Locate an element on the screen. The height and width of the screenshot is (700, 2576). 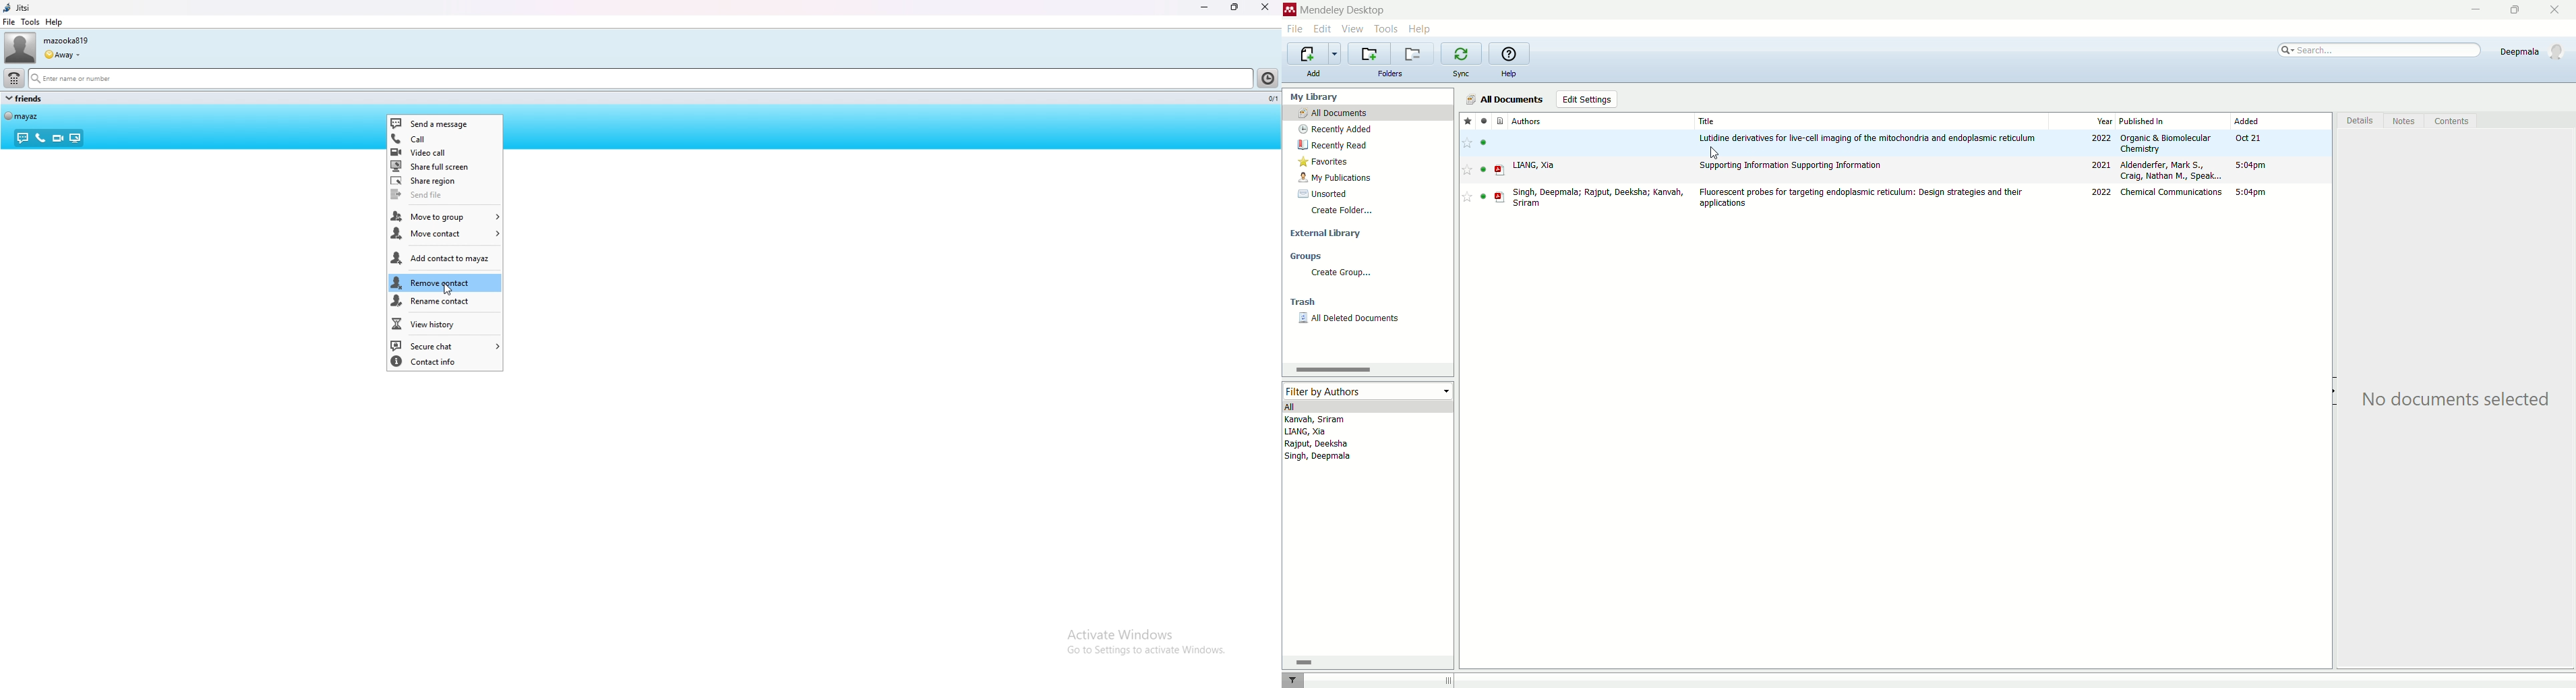
share desktop is located at coordinates (74, 138).